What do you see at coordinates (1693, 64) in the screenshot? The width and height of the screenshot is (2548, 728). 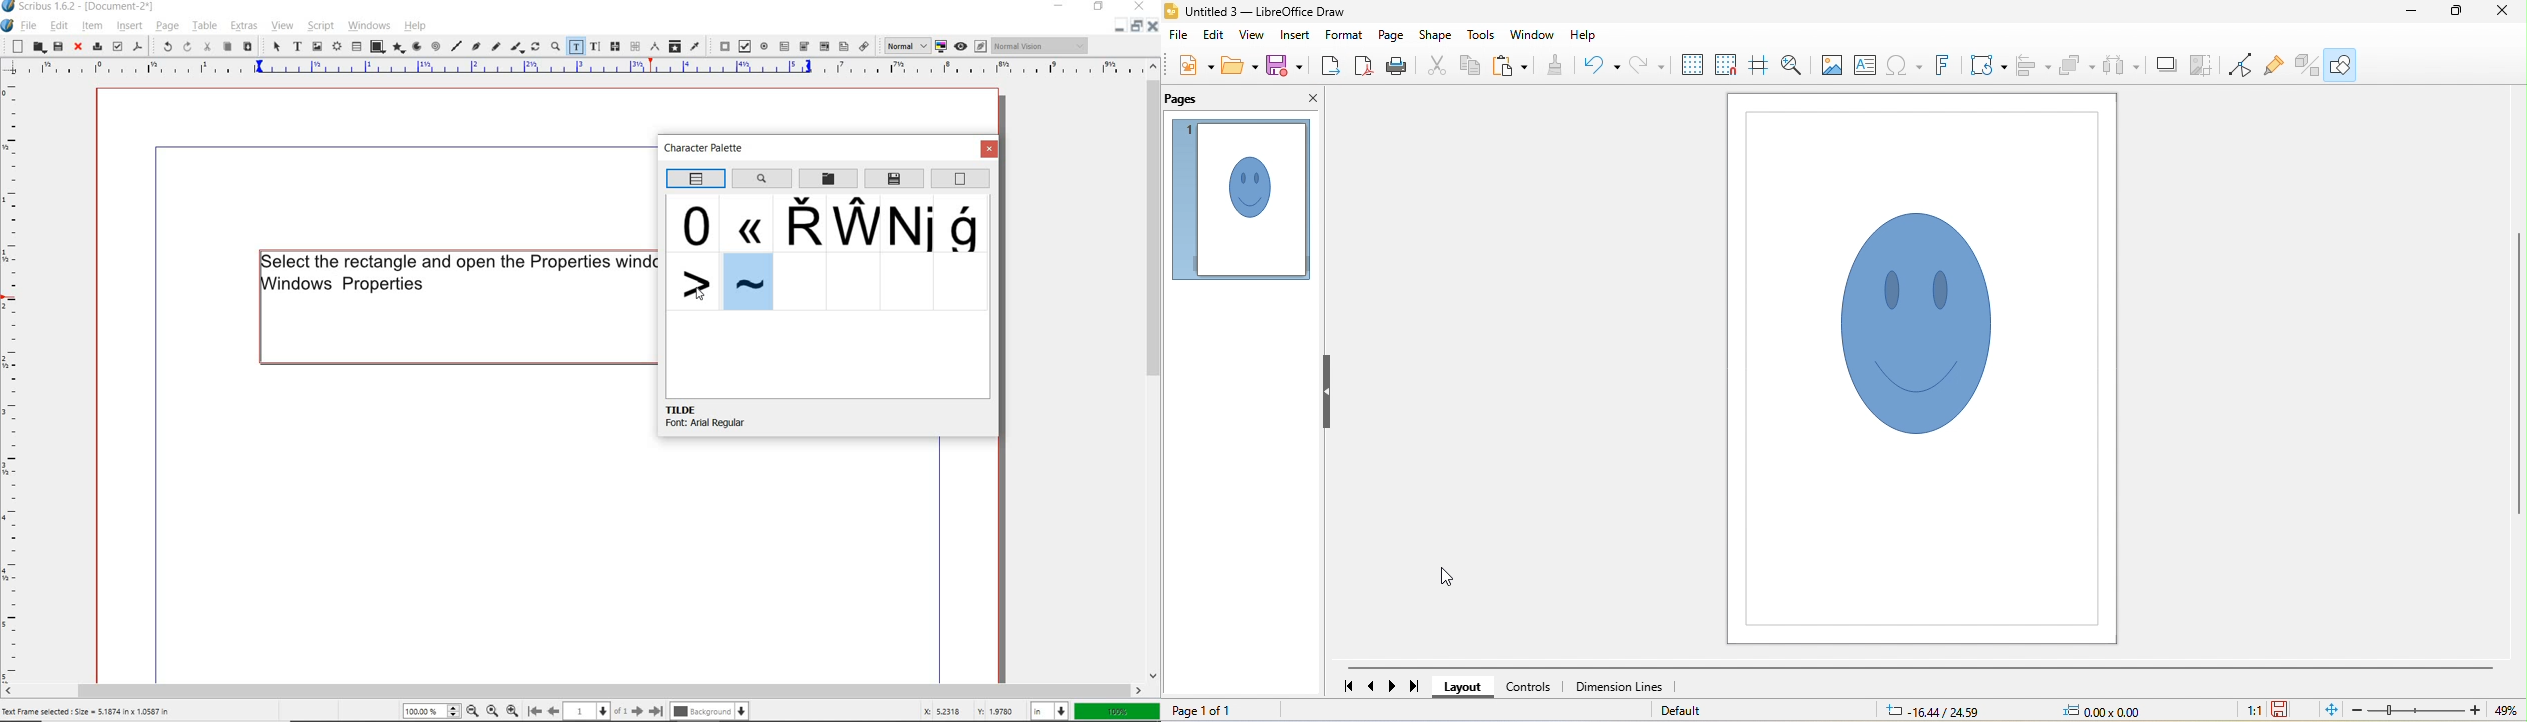 I see `display grid` at bounding box center [1693, 64].